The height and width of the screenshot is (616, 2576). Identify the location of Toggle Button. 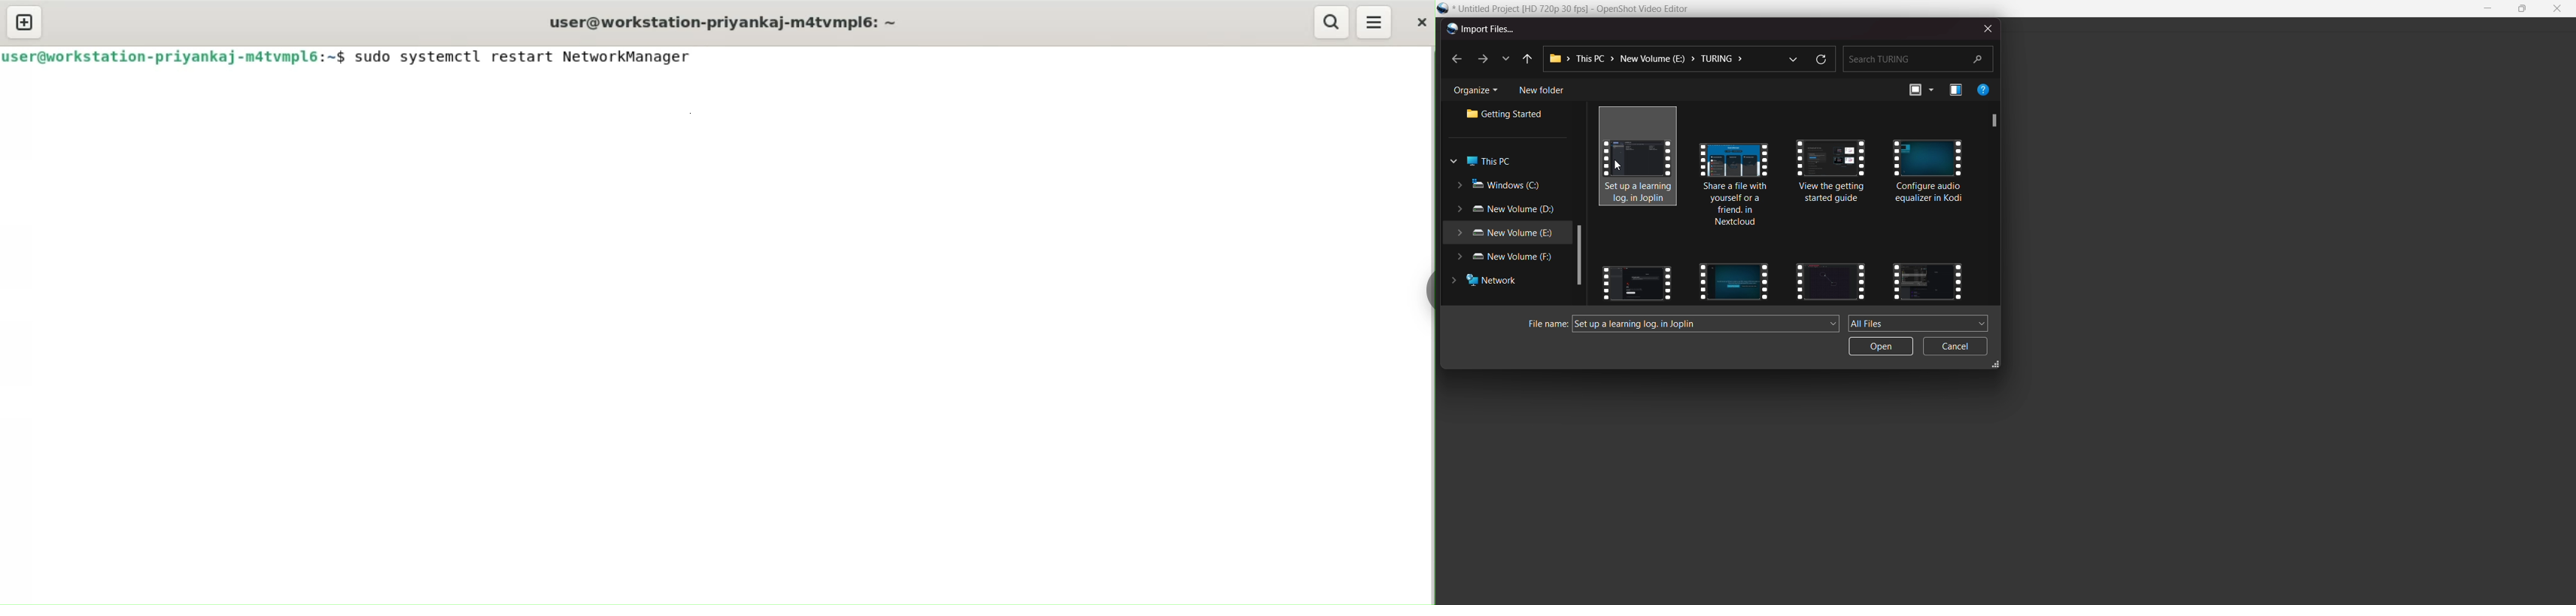
(1425, 285).